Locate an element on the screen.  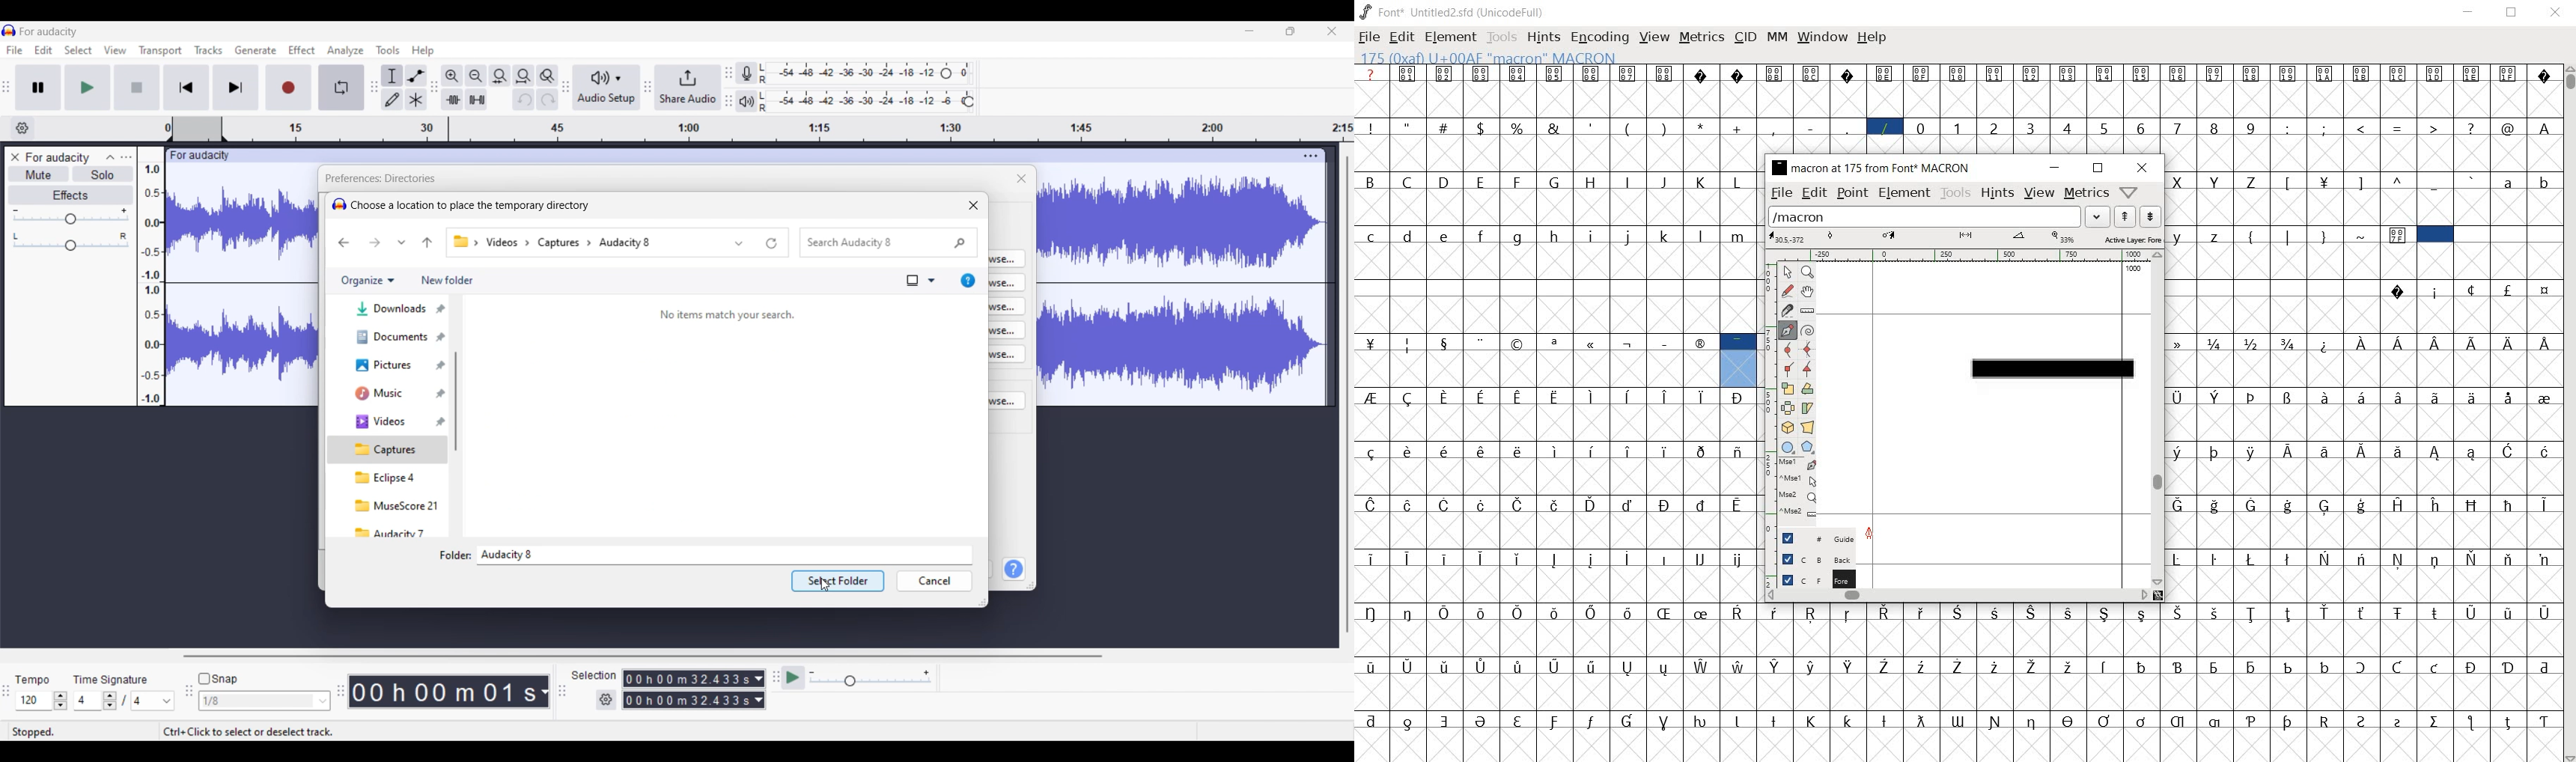
128(0X80) U +0080 " uni0080" Latin-1 Supplement is located at coordinates (1523, 56).